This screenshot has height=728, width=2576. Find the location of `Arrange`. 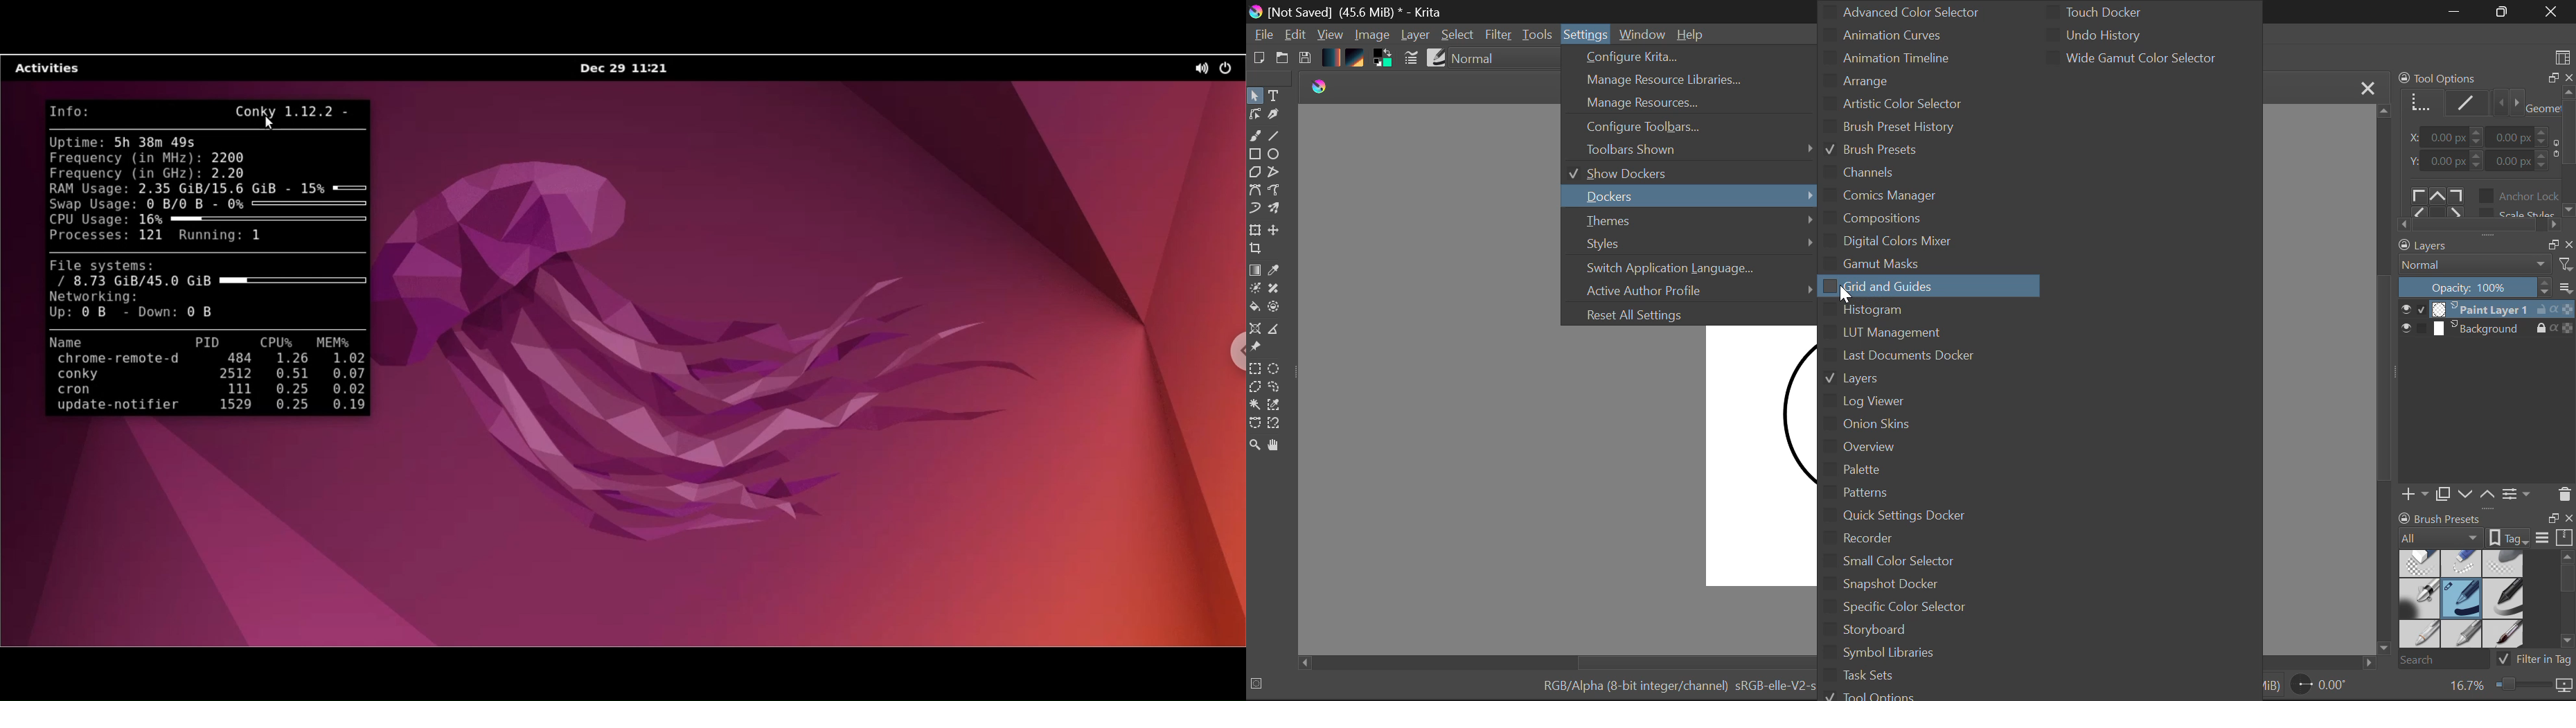

Arrange is located at coordinates (1893, 80).